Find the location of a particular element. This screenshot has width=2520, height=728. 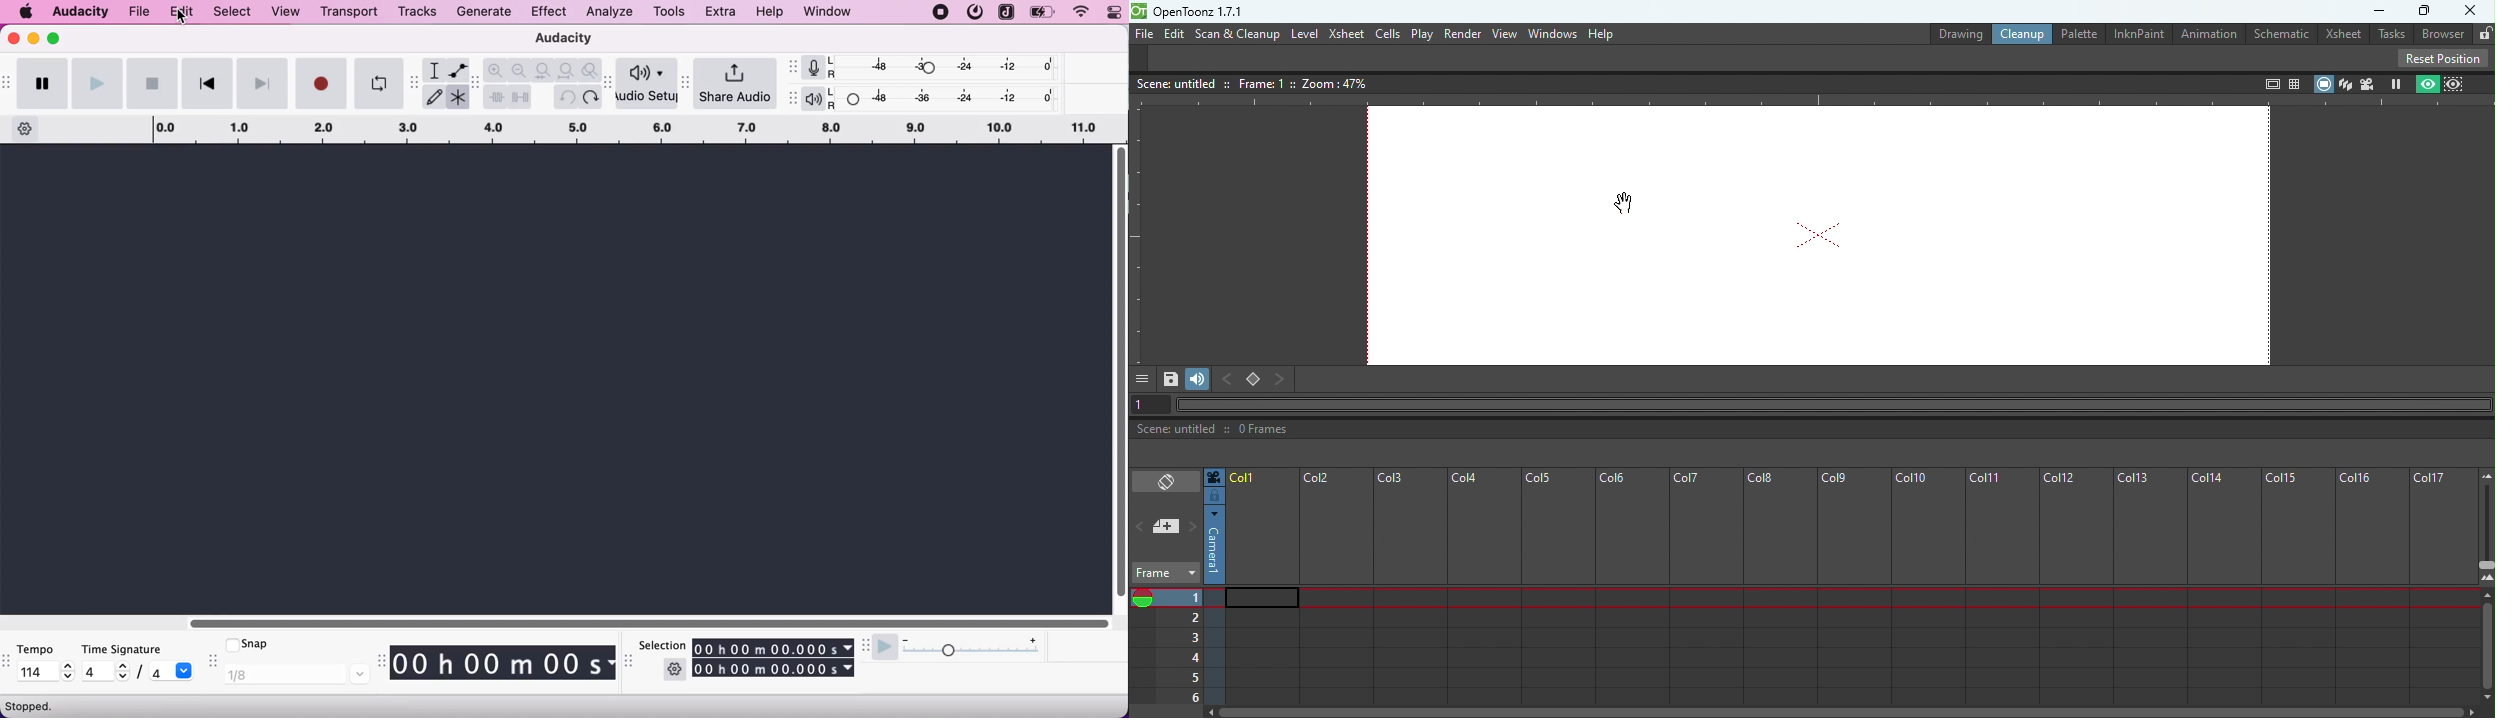

zoom toggle is located at coordinates (589, 71).